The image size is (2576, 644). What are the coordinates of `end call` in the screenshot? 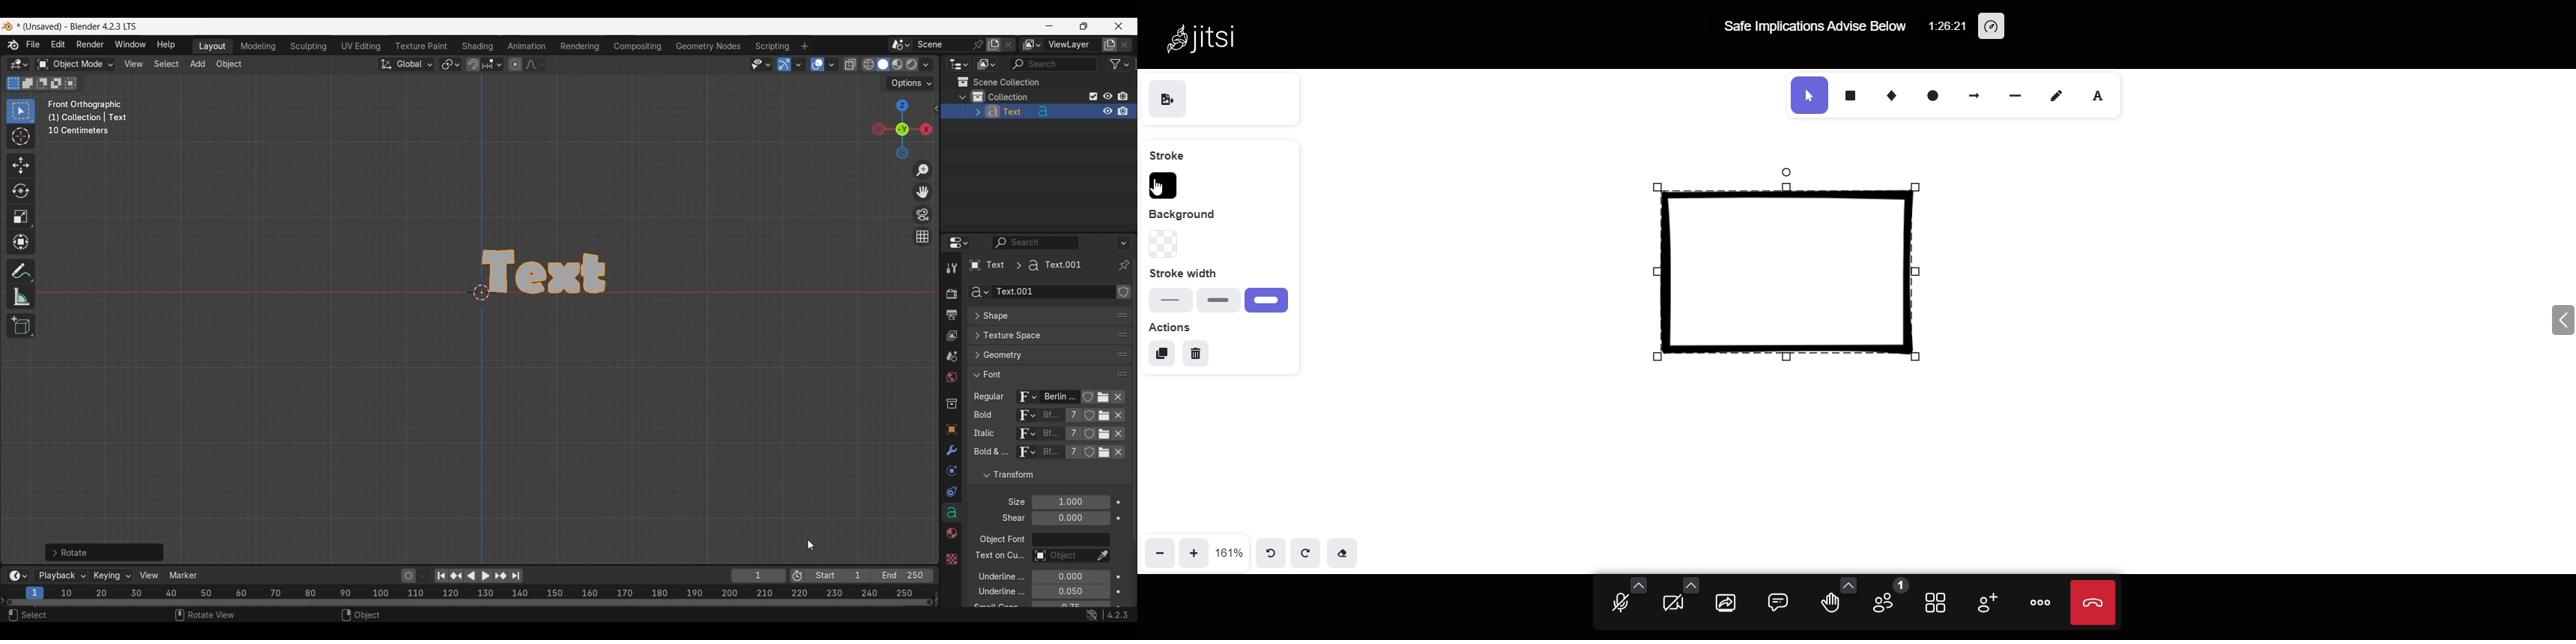 It's located at (2095, 601).